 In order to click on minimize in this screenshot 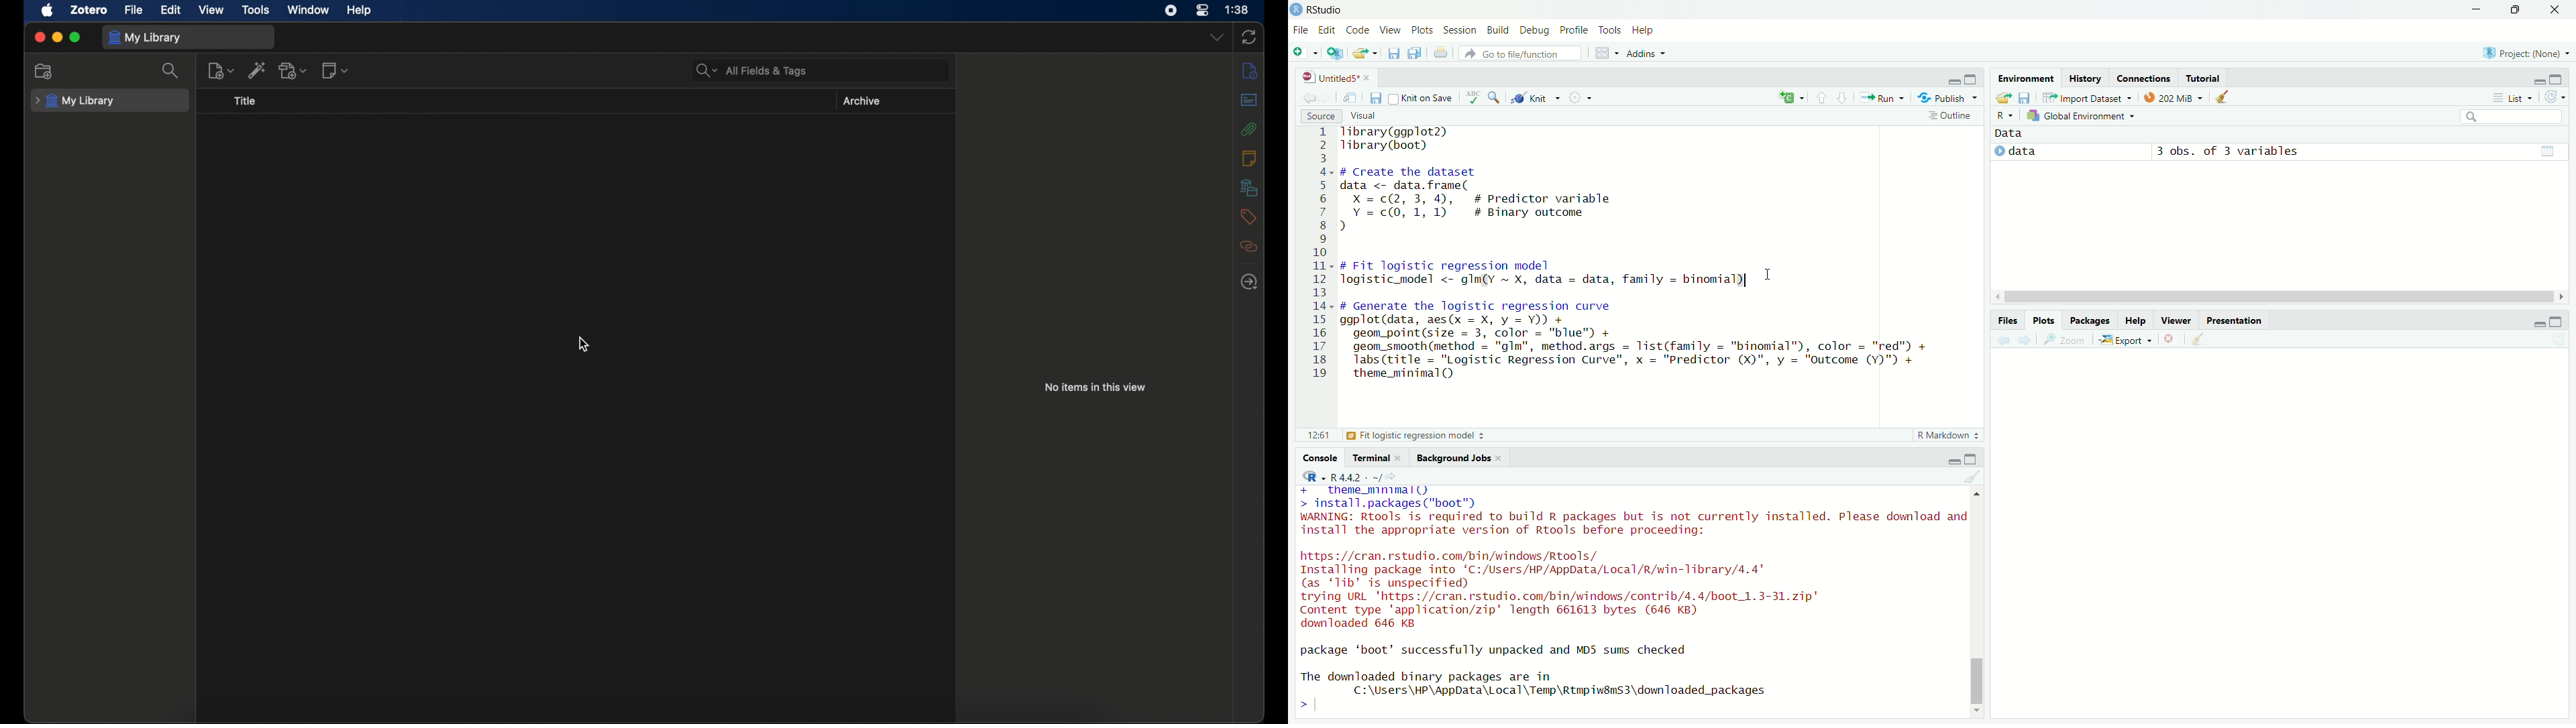, I will do `click(2539, 82)`.